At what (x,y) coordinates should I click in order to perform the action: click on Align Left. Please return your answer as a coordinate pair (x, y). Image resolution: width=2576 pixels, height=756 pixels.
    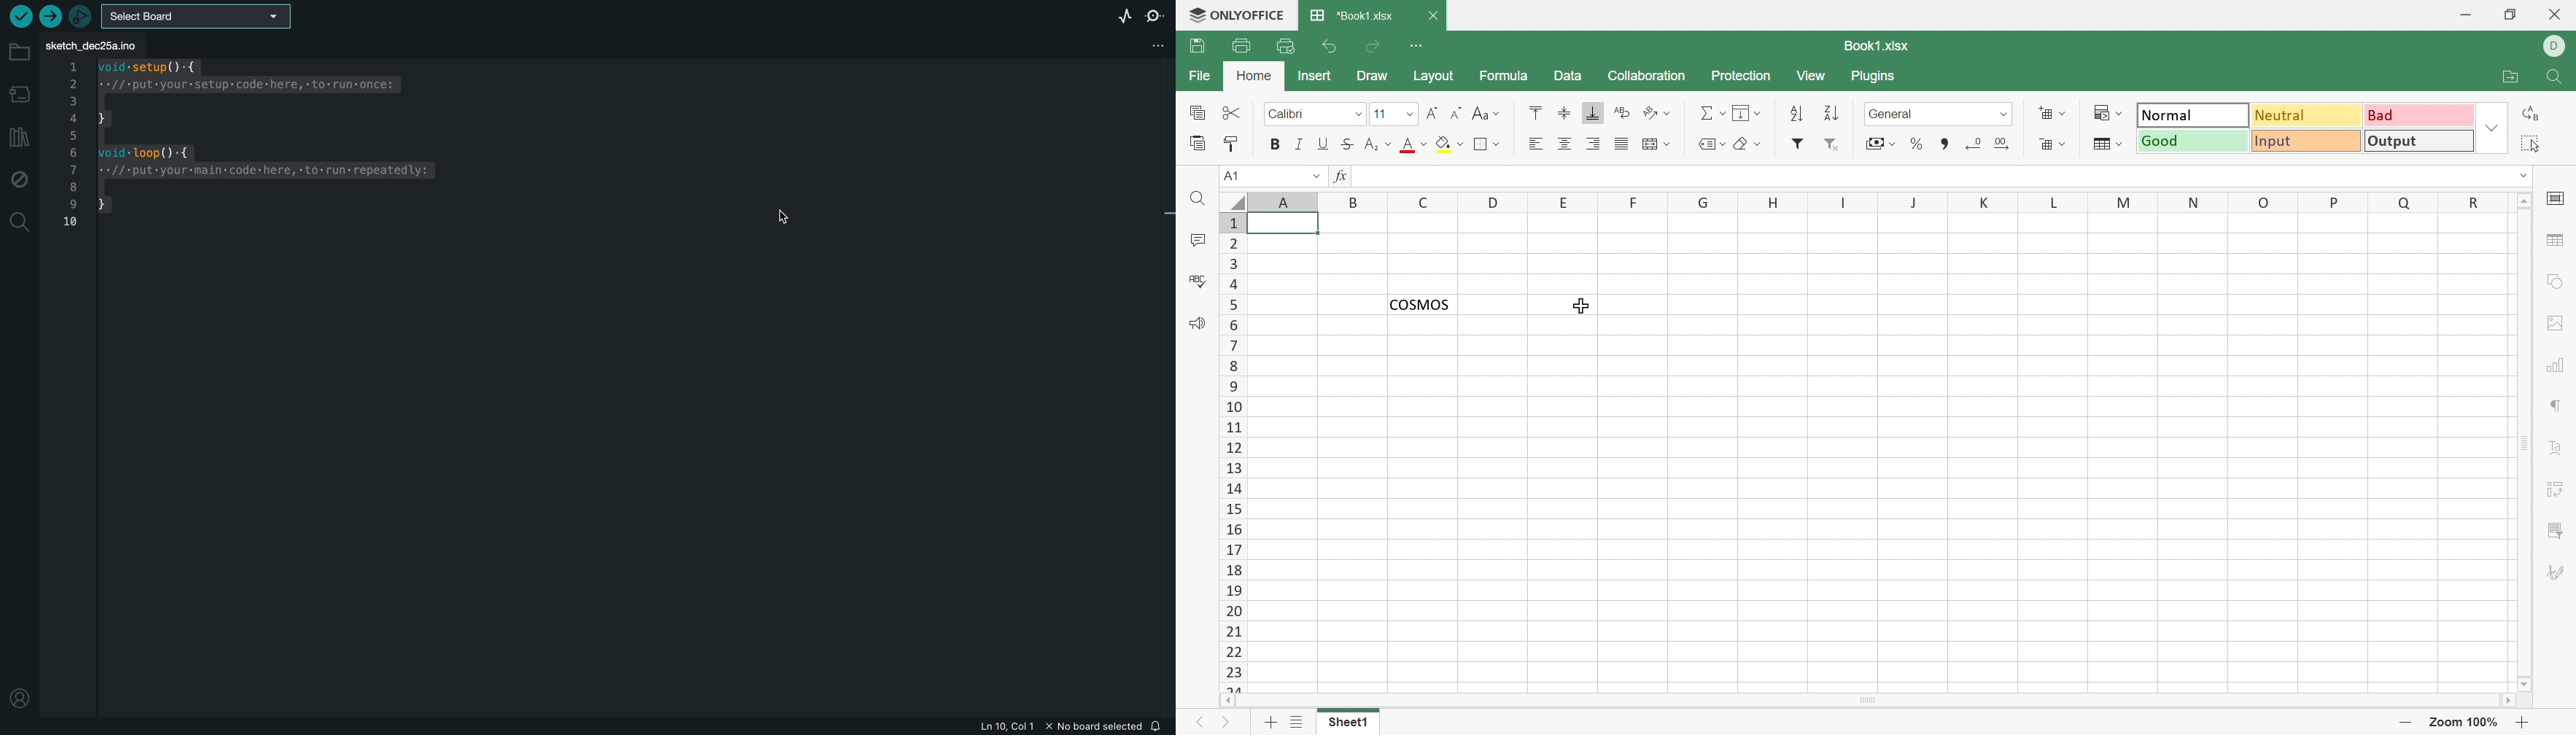
    Looking at the image, I should click on (1540, 143).